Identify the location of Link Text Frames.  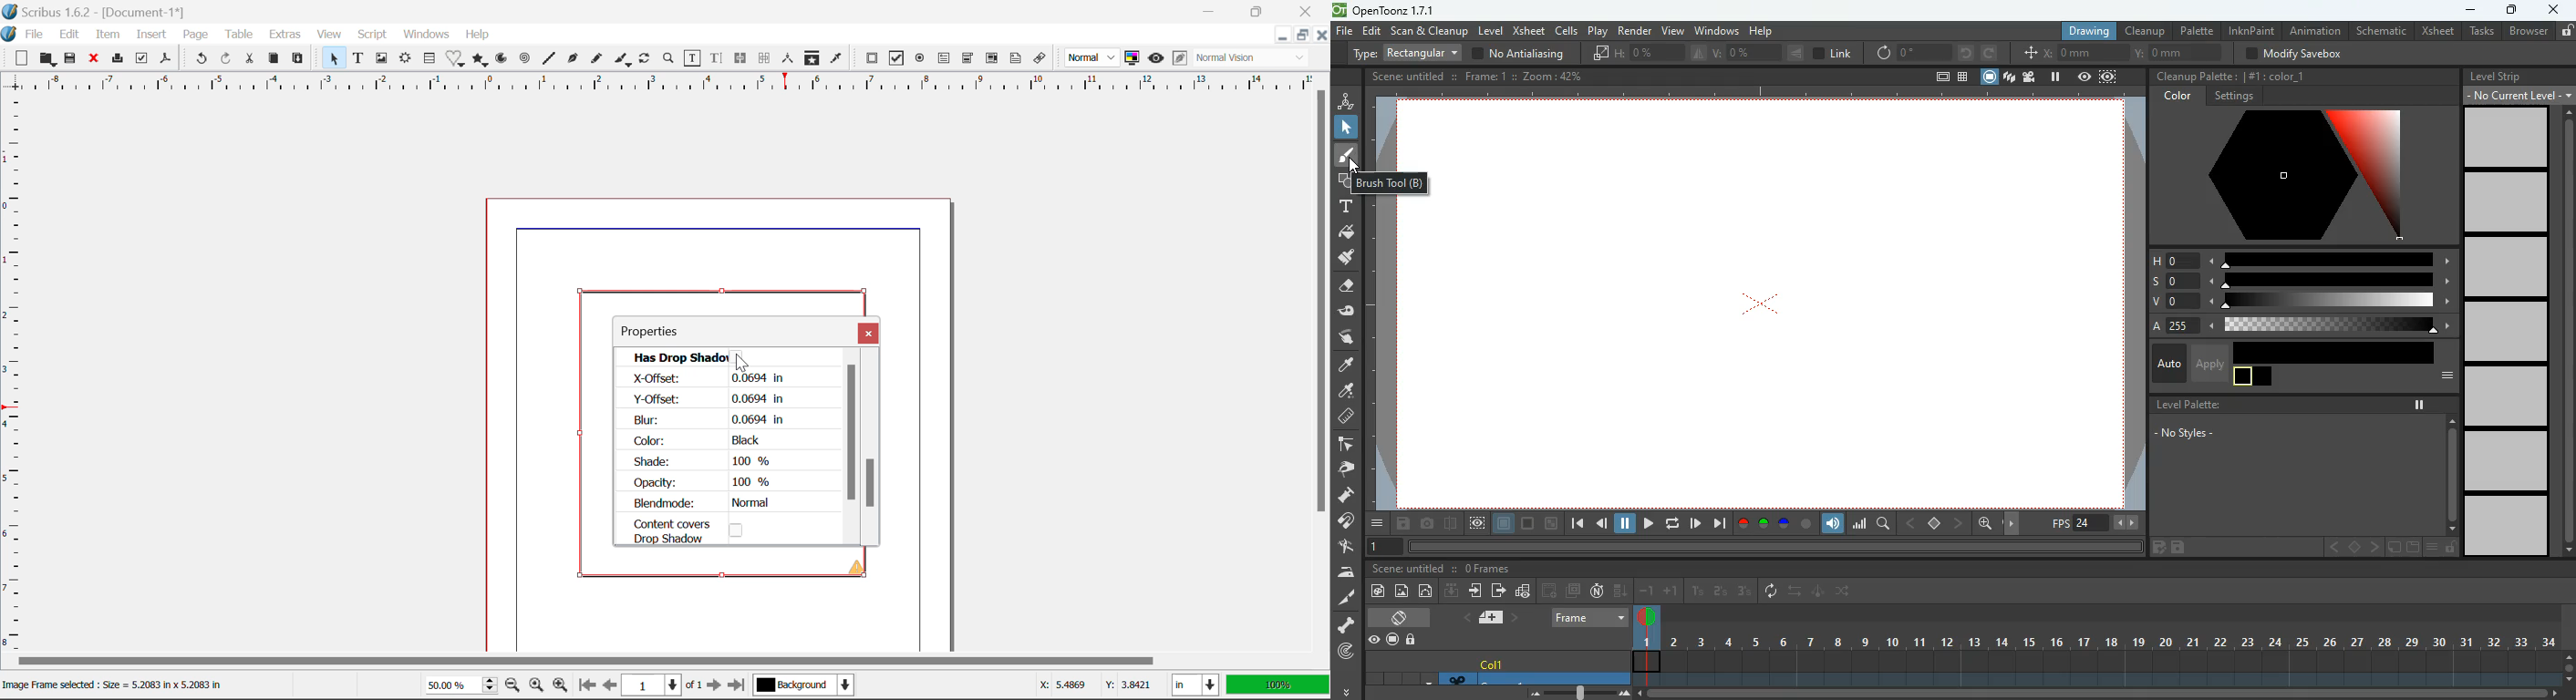
(741, 60).